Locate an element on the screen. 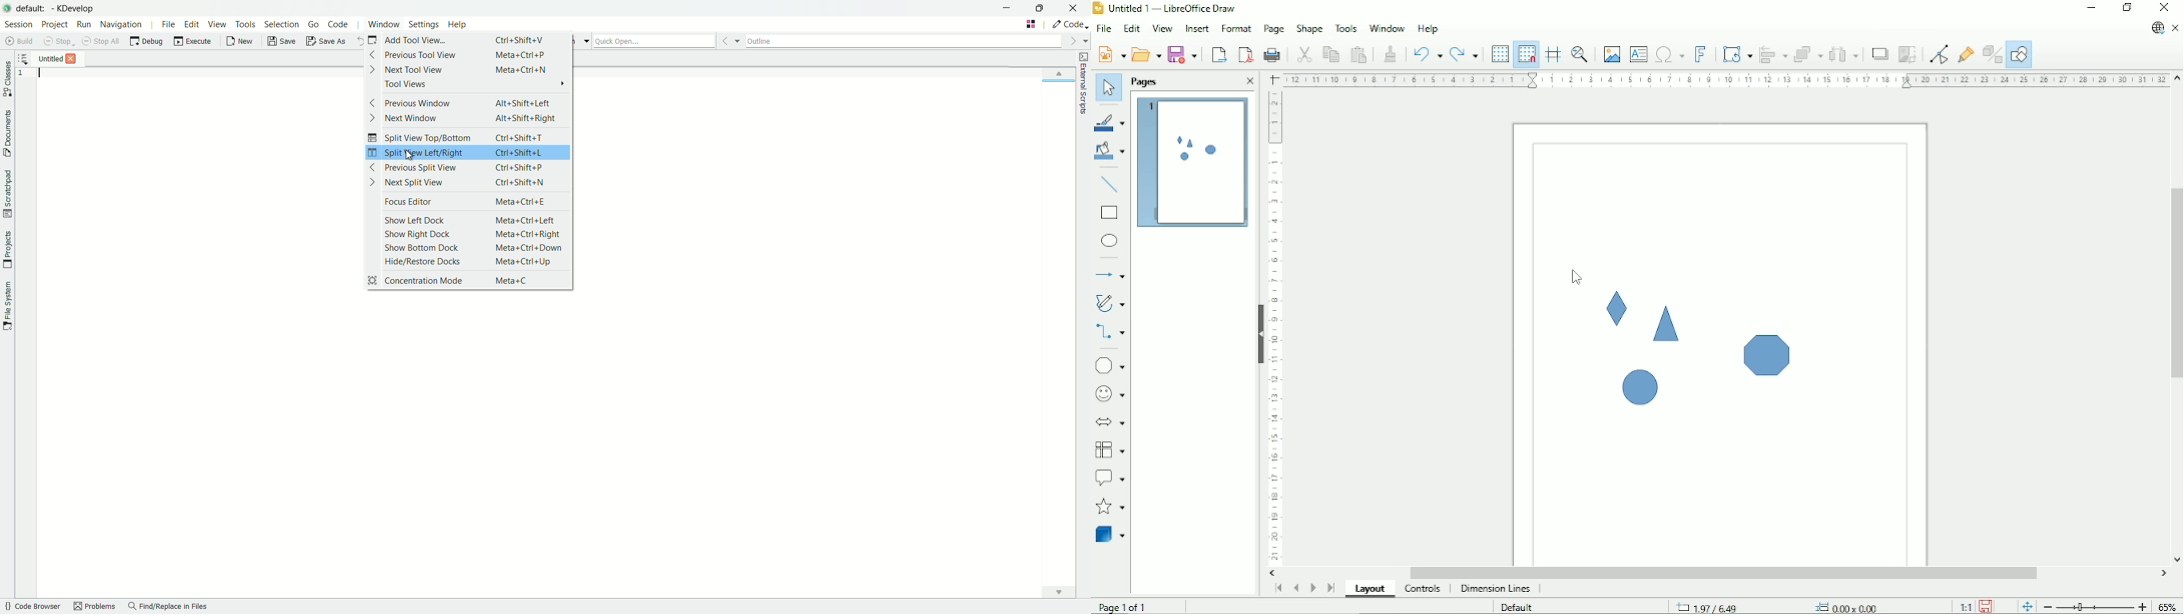  Save is located at coordinates (1986, 606).